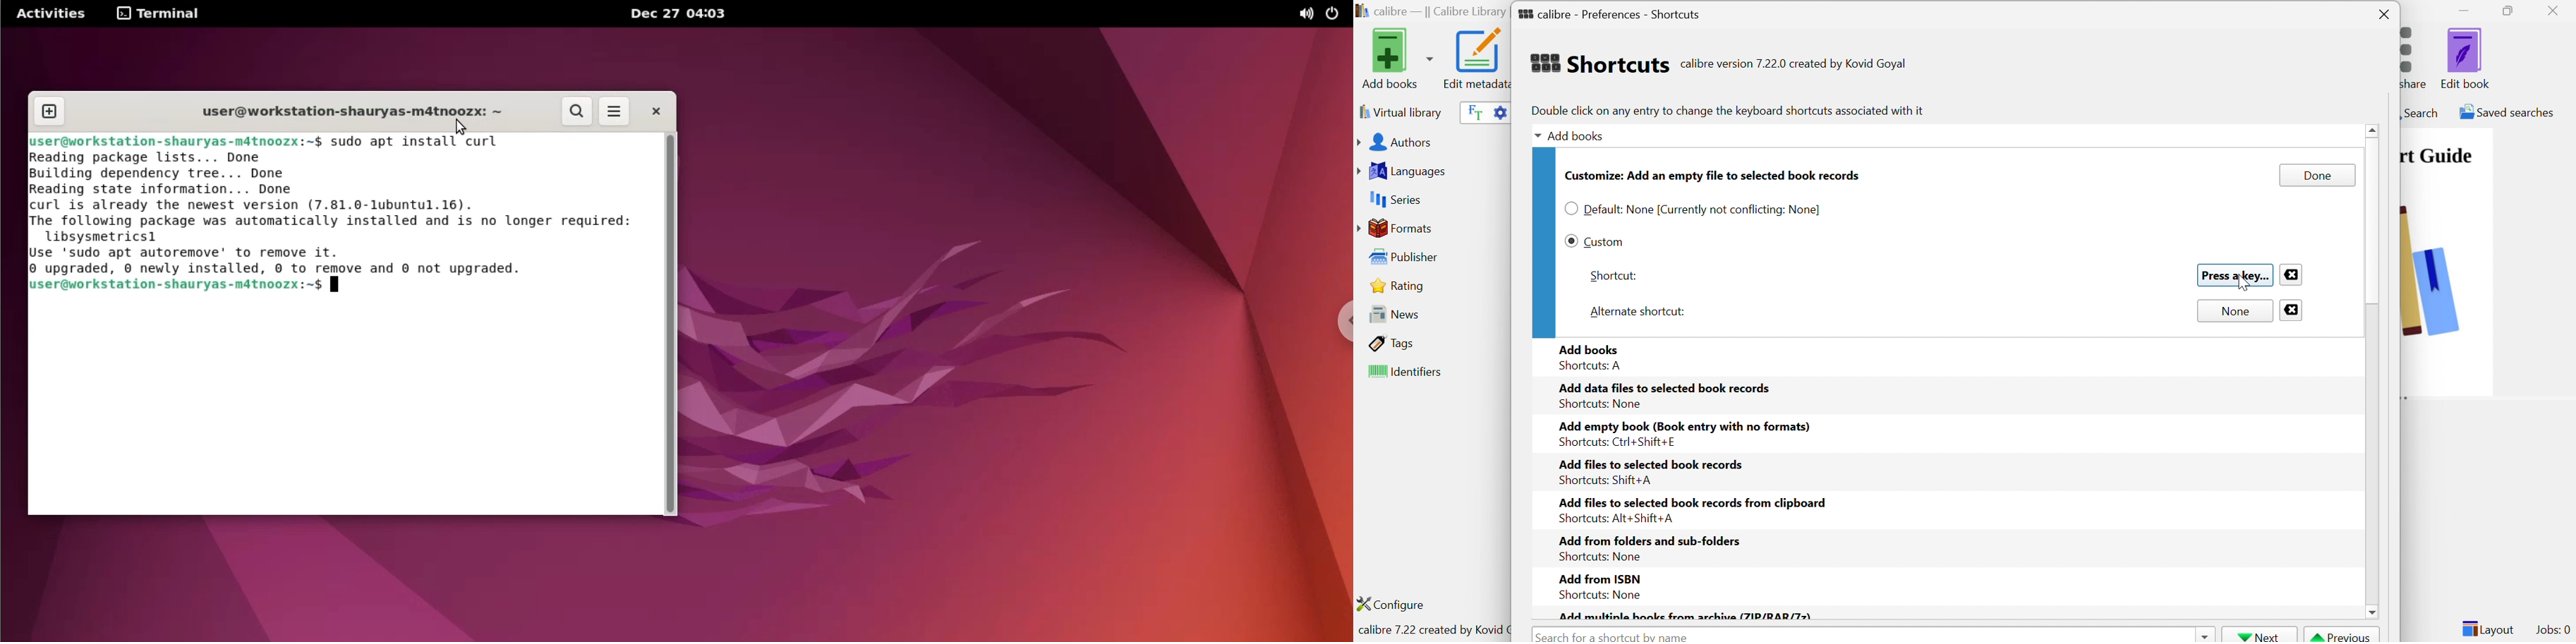 The height and width of the screenshot is (644, 2576). Describe the element at coordinates (1600, 404) in the screenshot. I see `Shortcuts: None` at that location.